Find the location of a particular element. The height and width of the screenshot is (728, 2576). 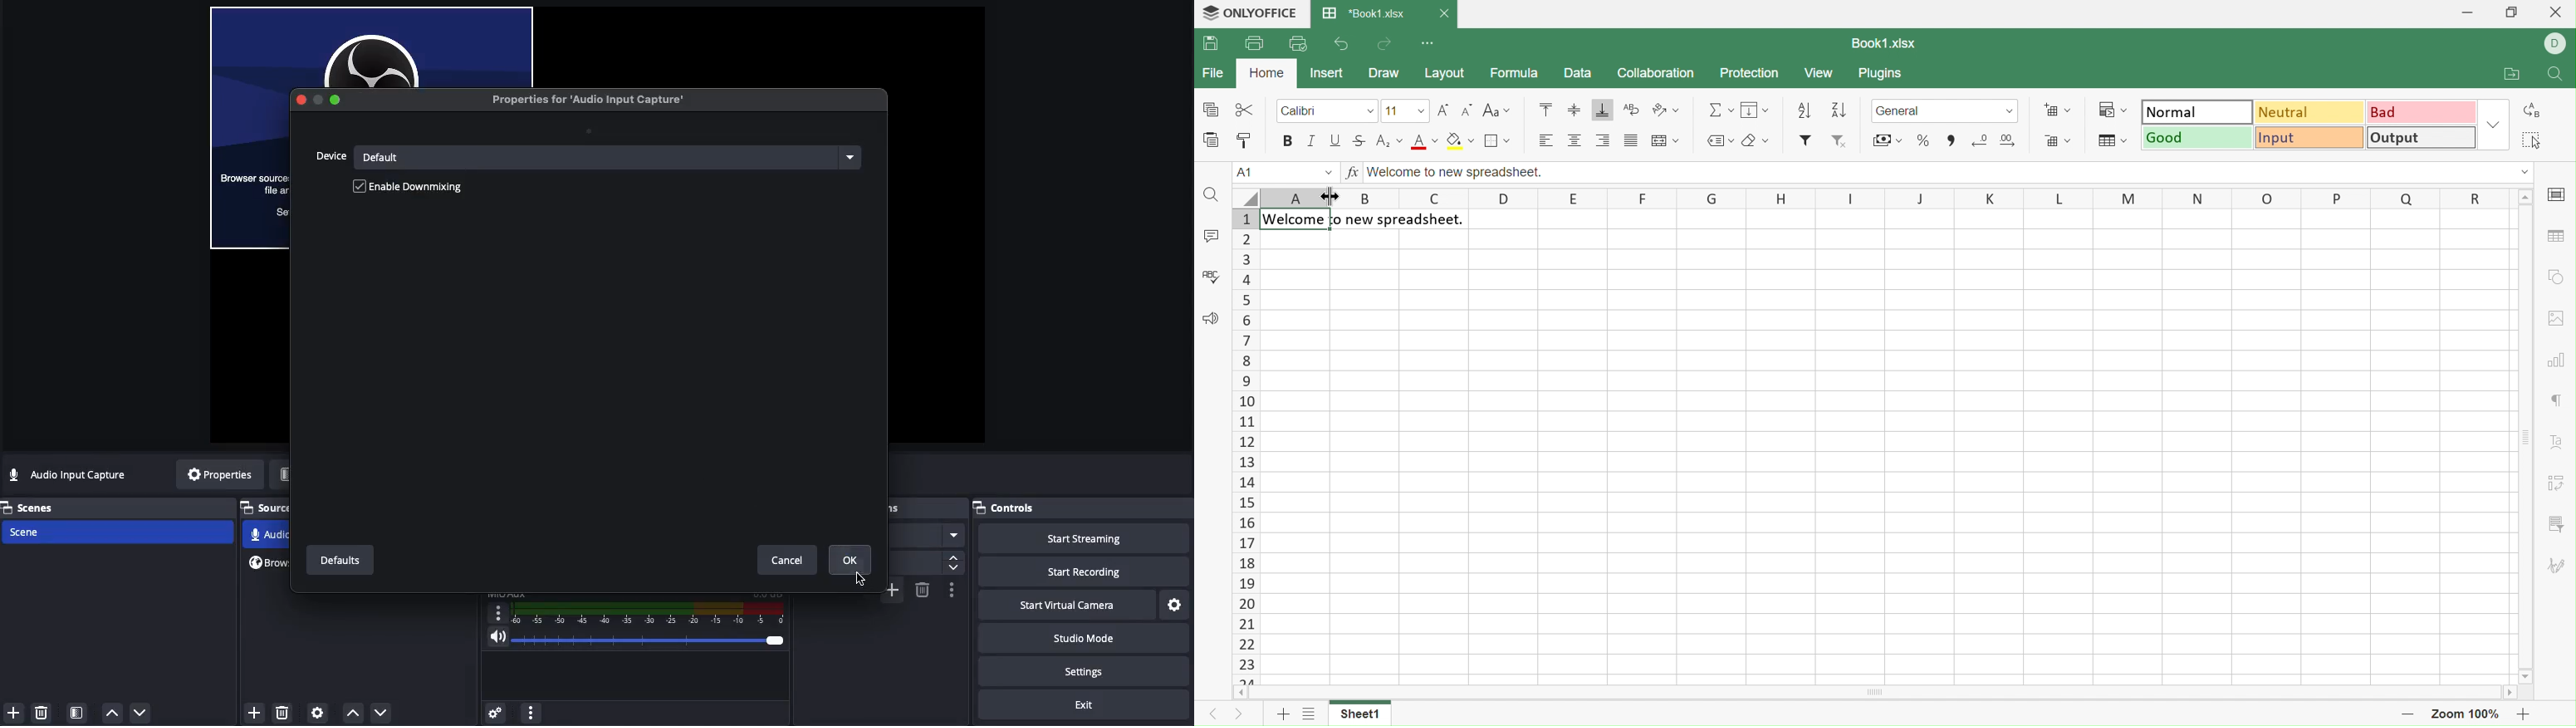

Default is located at coordinates (611, 157).